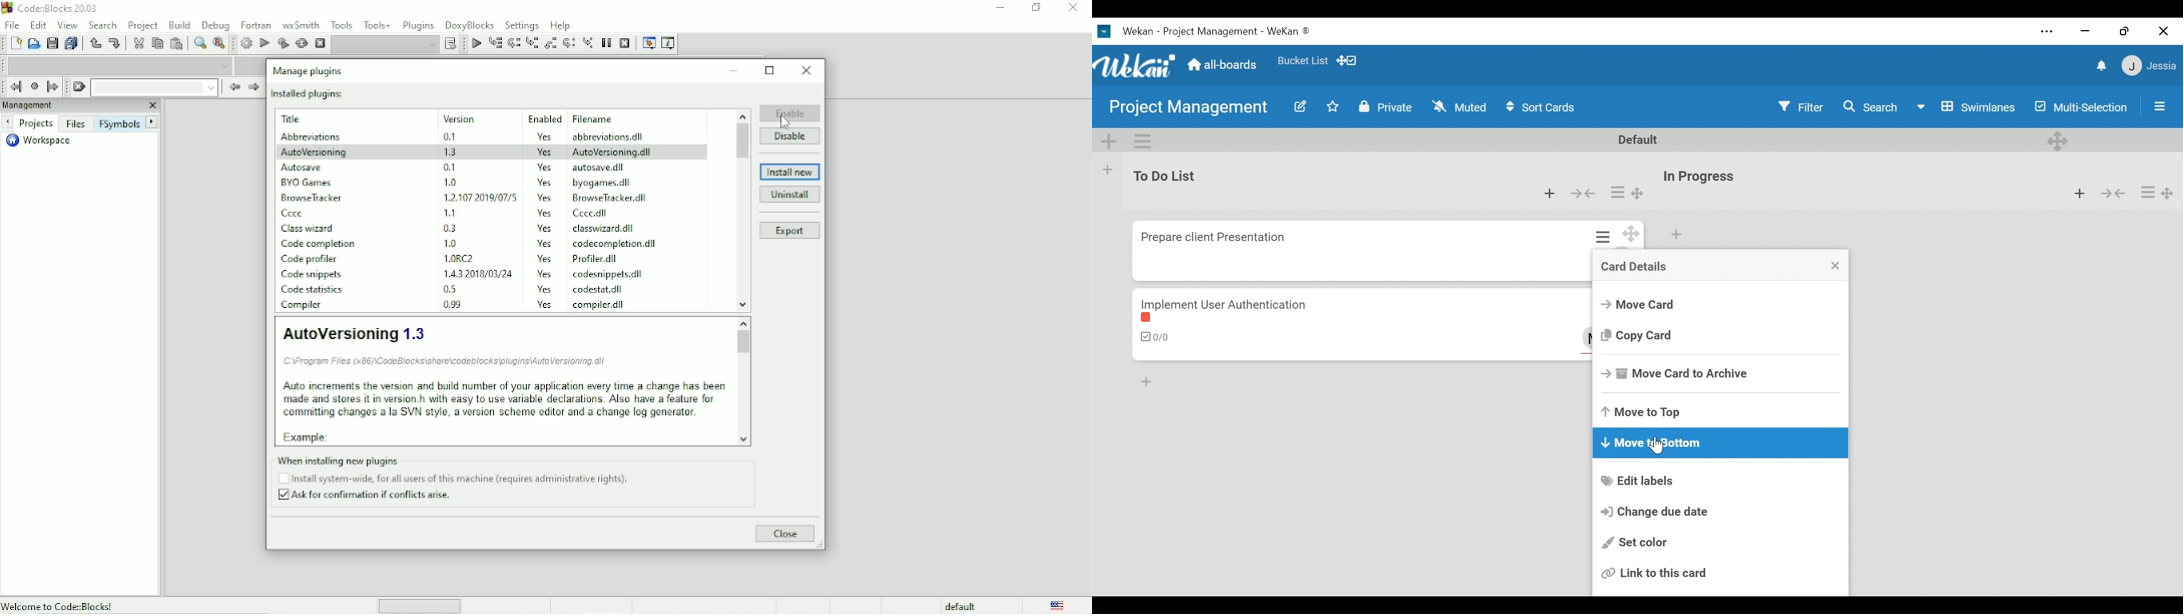 This screenshot has width=2184, height=616. Describe the element at coordinates (785, 122) in the screenshot. I see `Cursor` at that location.